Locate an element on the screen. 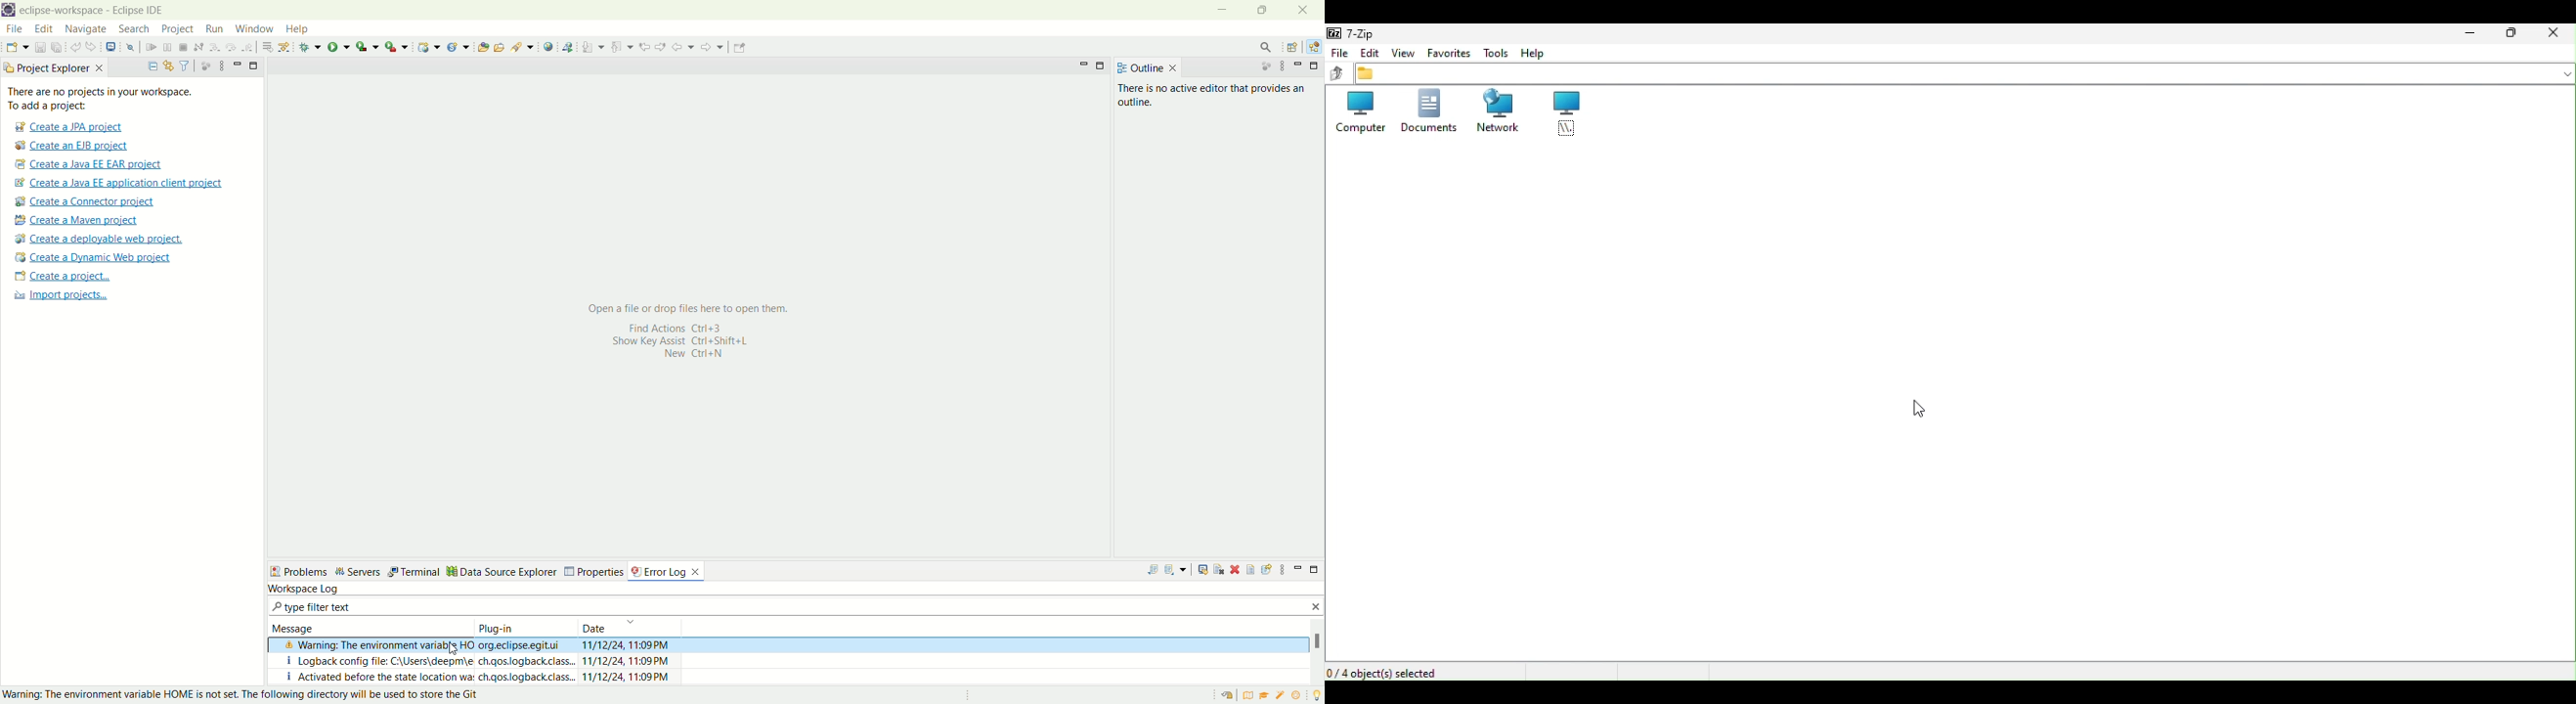 This screenshot has width=2576, height=728. message is located at coordinates (368, 625).